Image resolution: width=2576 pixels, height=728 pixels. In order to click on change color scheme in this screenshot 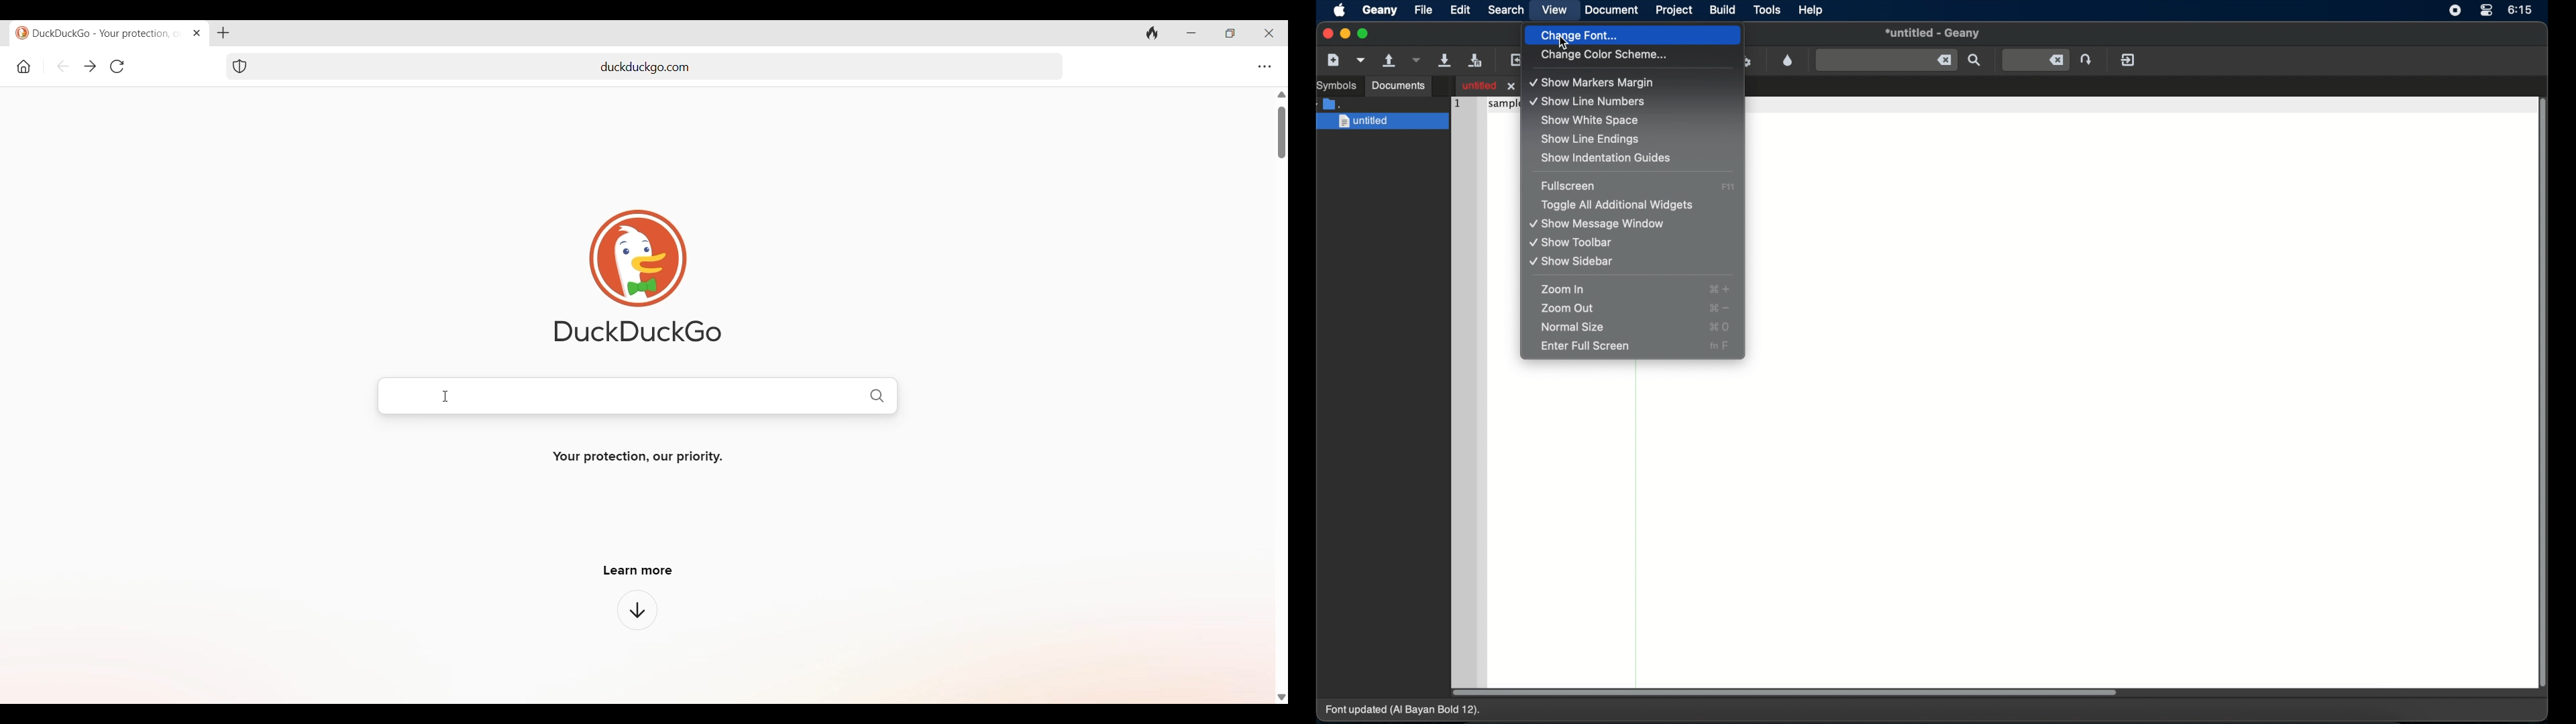, I will do `click(1604, 56)`.